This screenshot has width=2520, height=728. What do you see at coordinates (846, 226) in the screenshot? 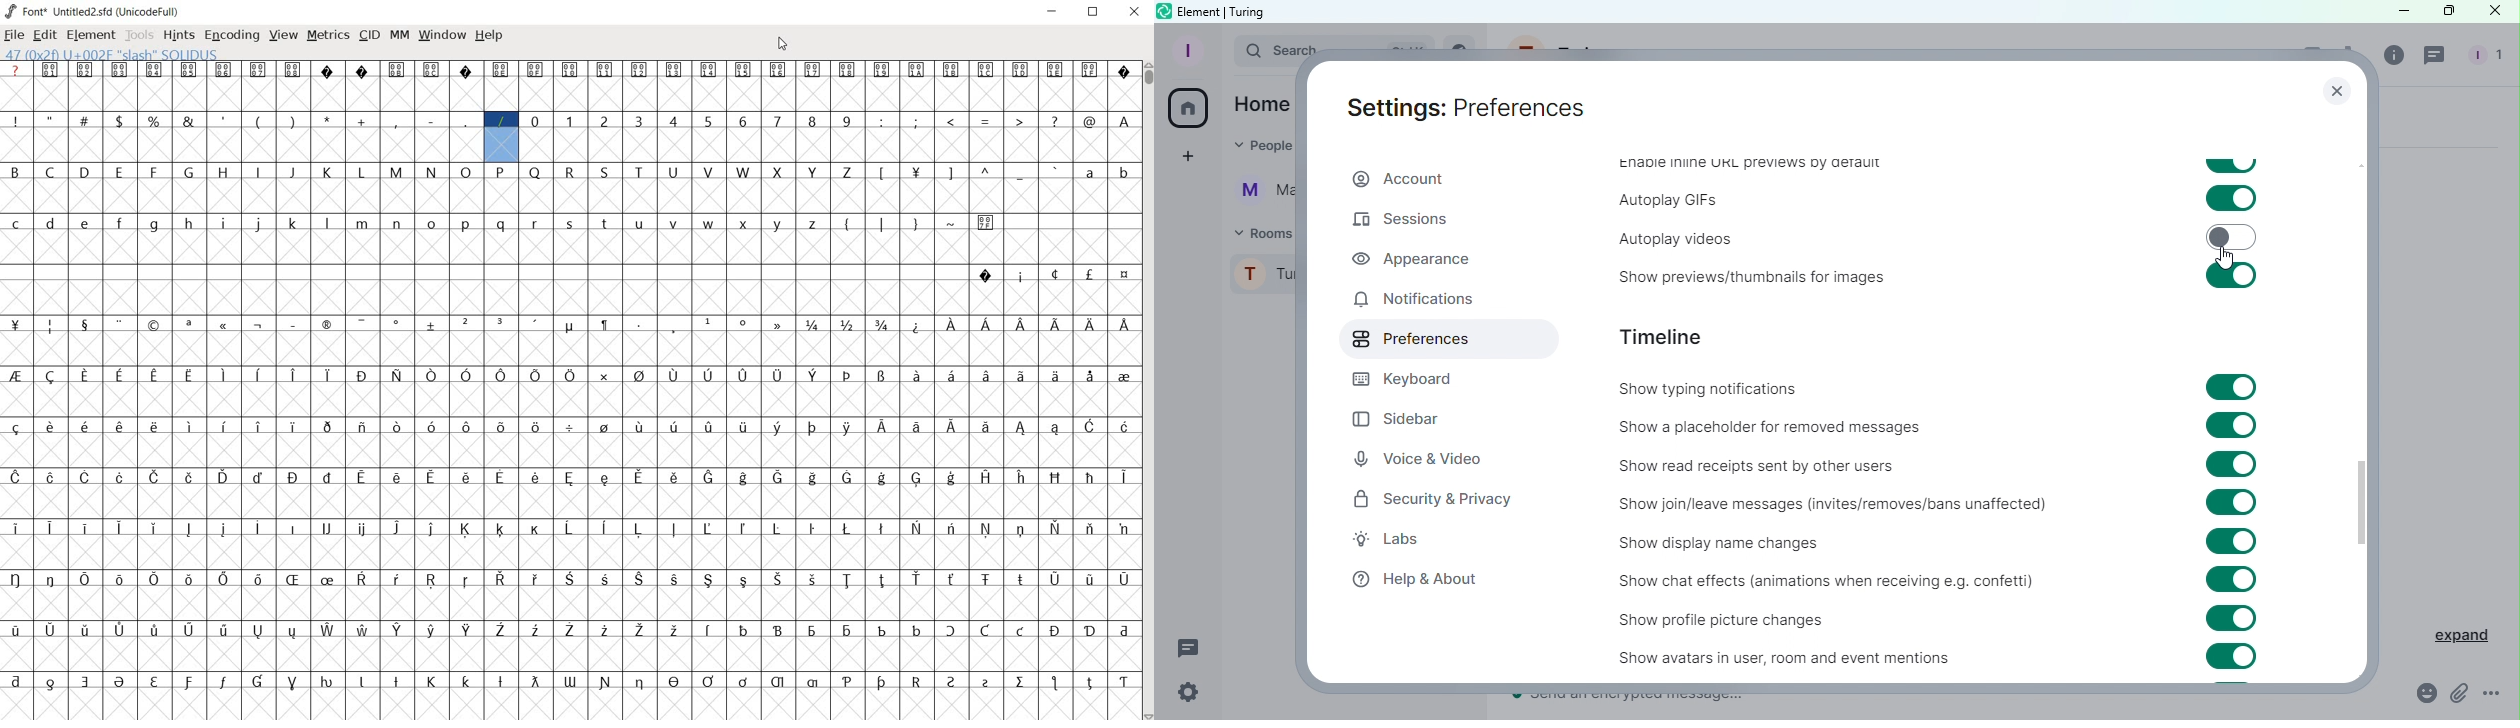
I see `glyph` at bounding box center [846, 226].